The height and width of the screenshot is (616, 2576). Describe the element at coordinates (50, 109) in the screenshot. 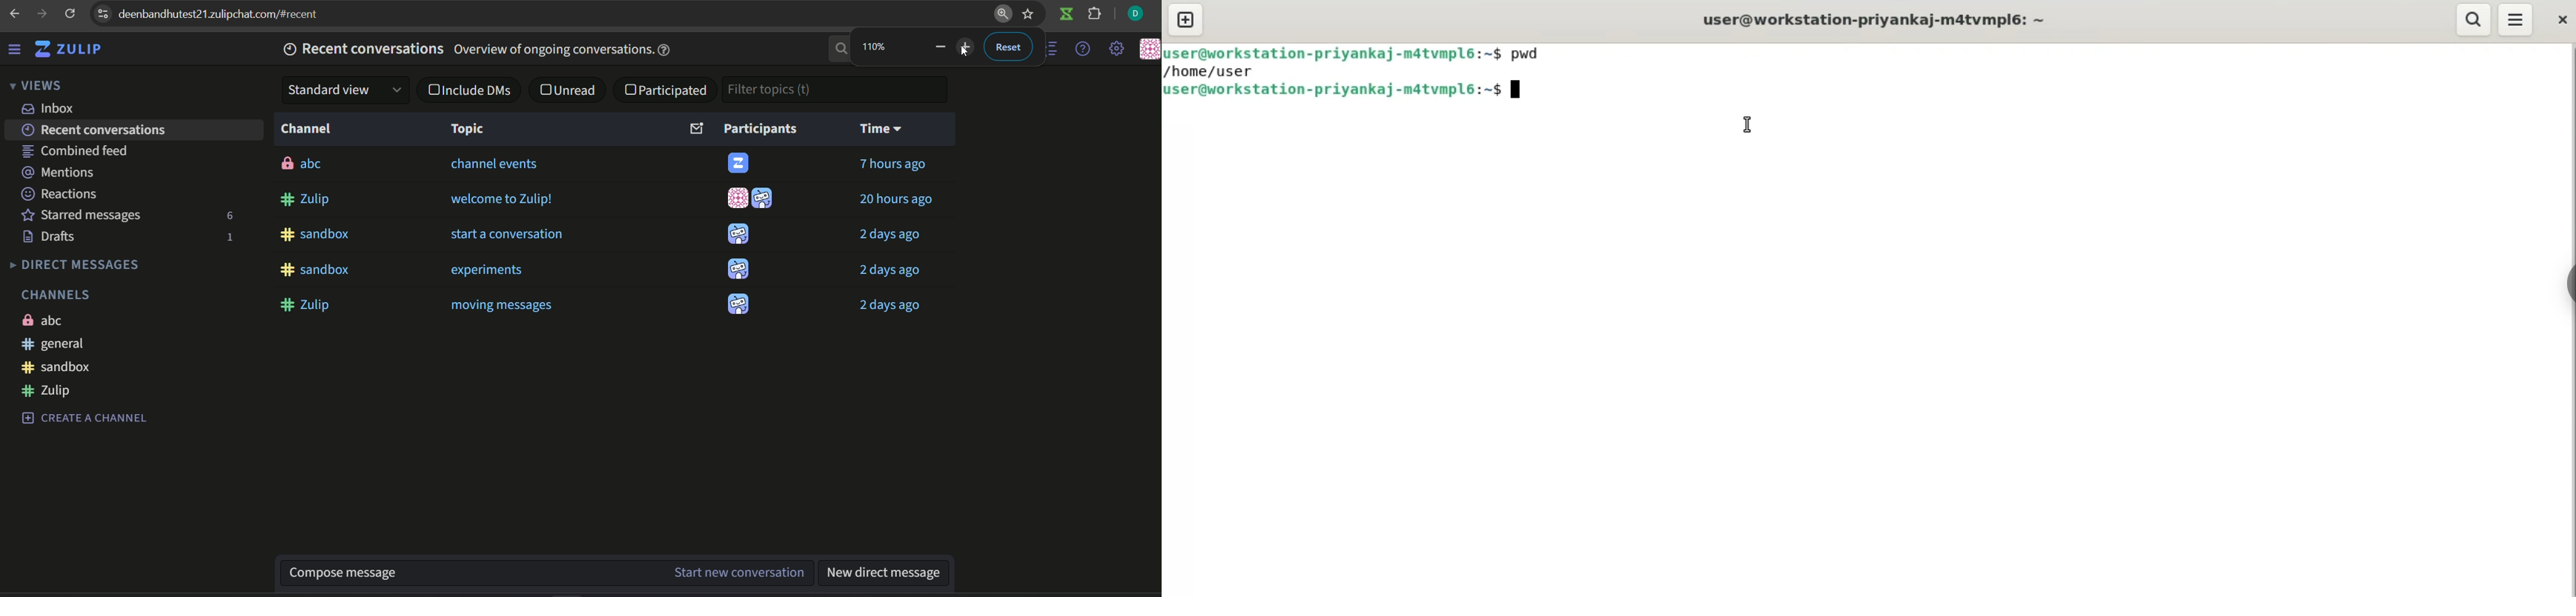

I see `inbox` at that location.